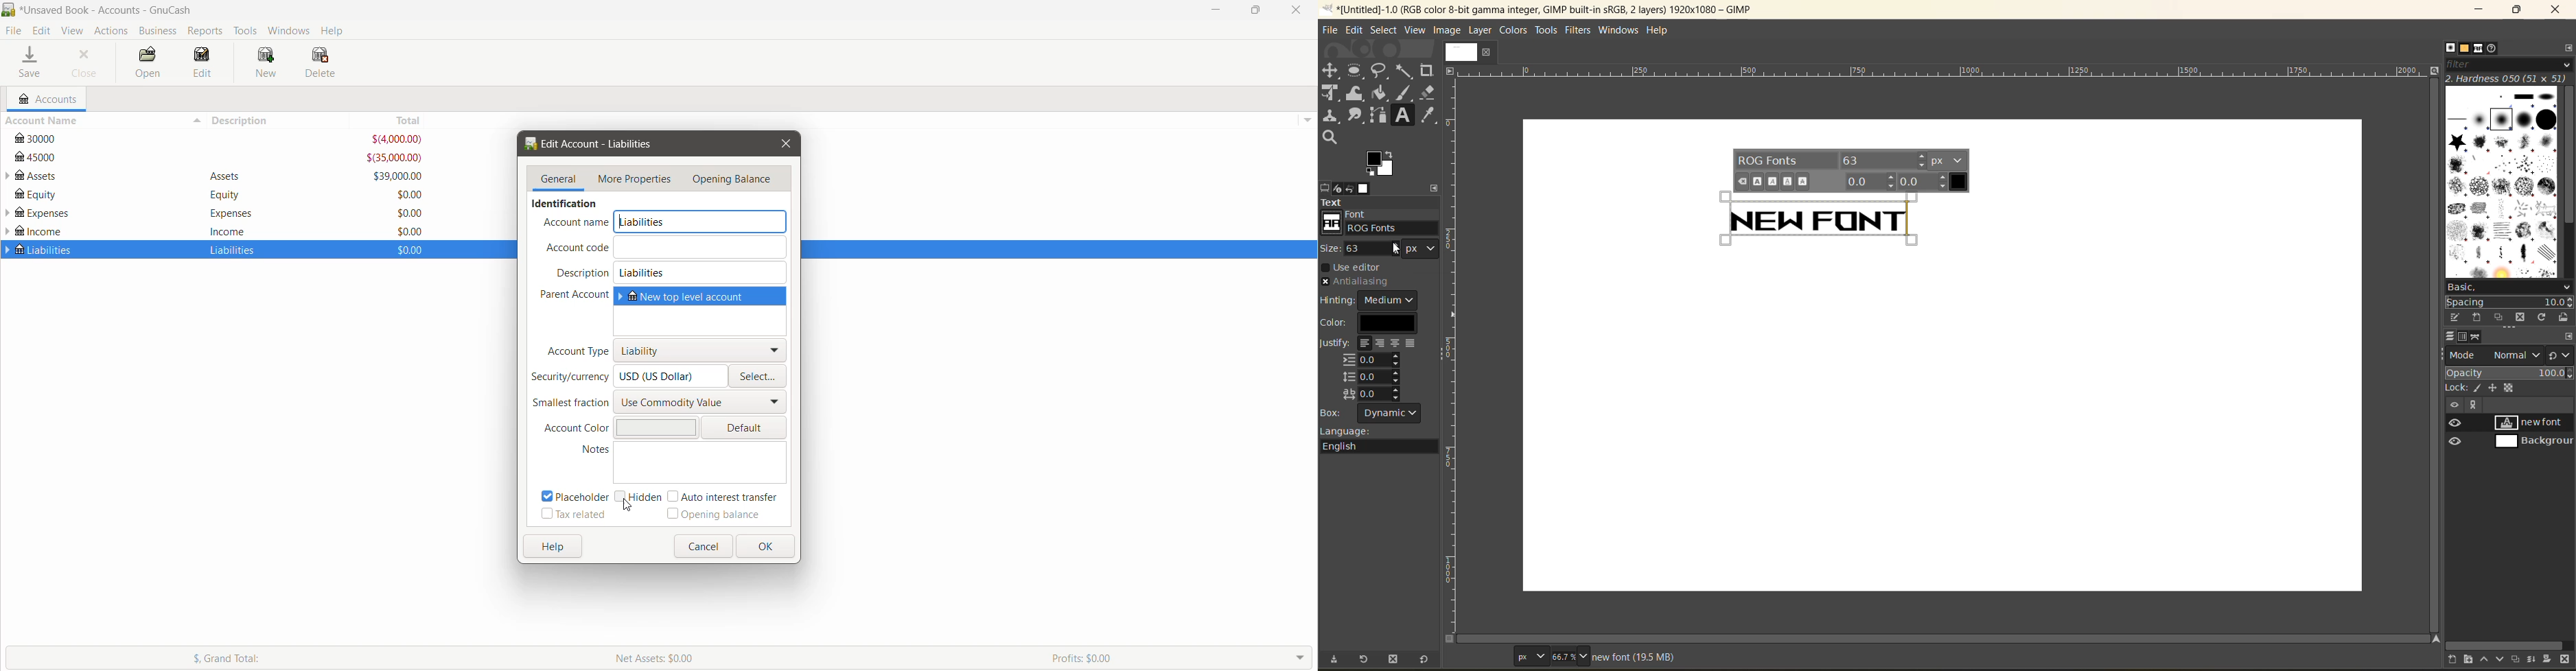 Image resolution: width=2576 pixels, height=672 pixels. Describe the element at coordinates (570, 295) in the screenshot. I see `Parent Account` at that location.